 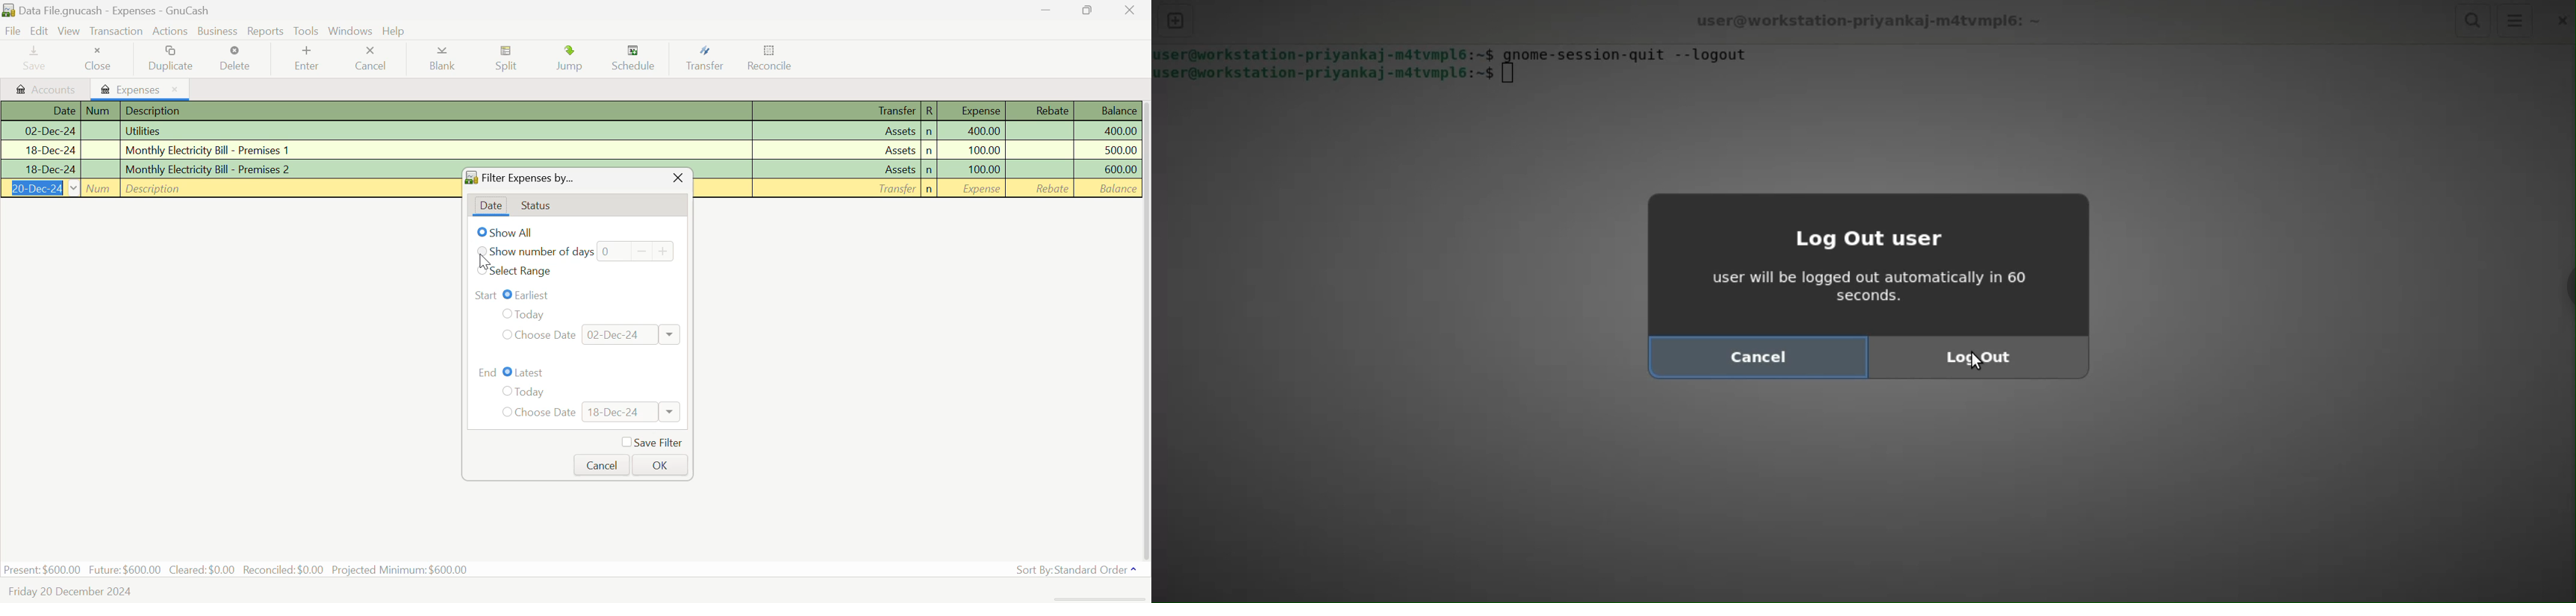 What do you see at coordinates (170, 58) in the screenshot?
I see `Duplicate` at bounding box center [170, 58].